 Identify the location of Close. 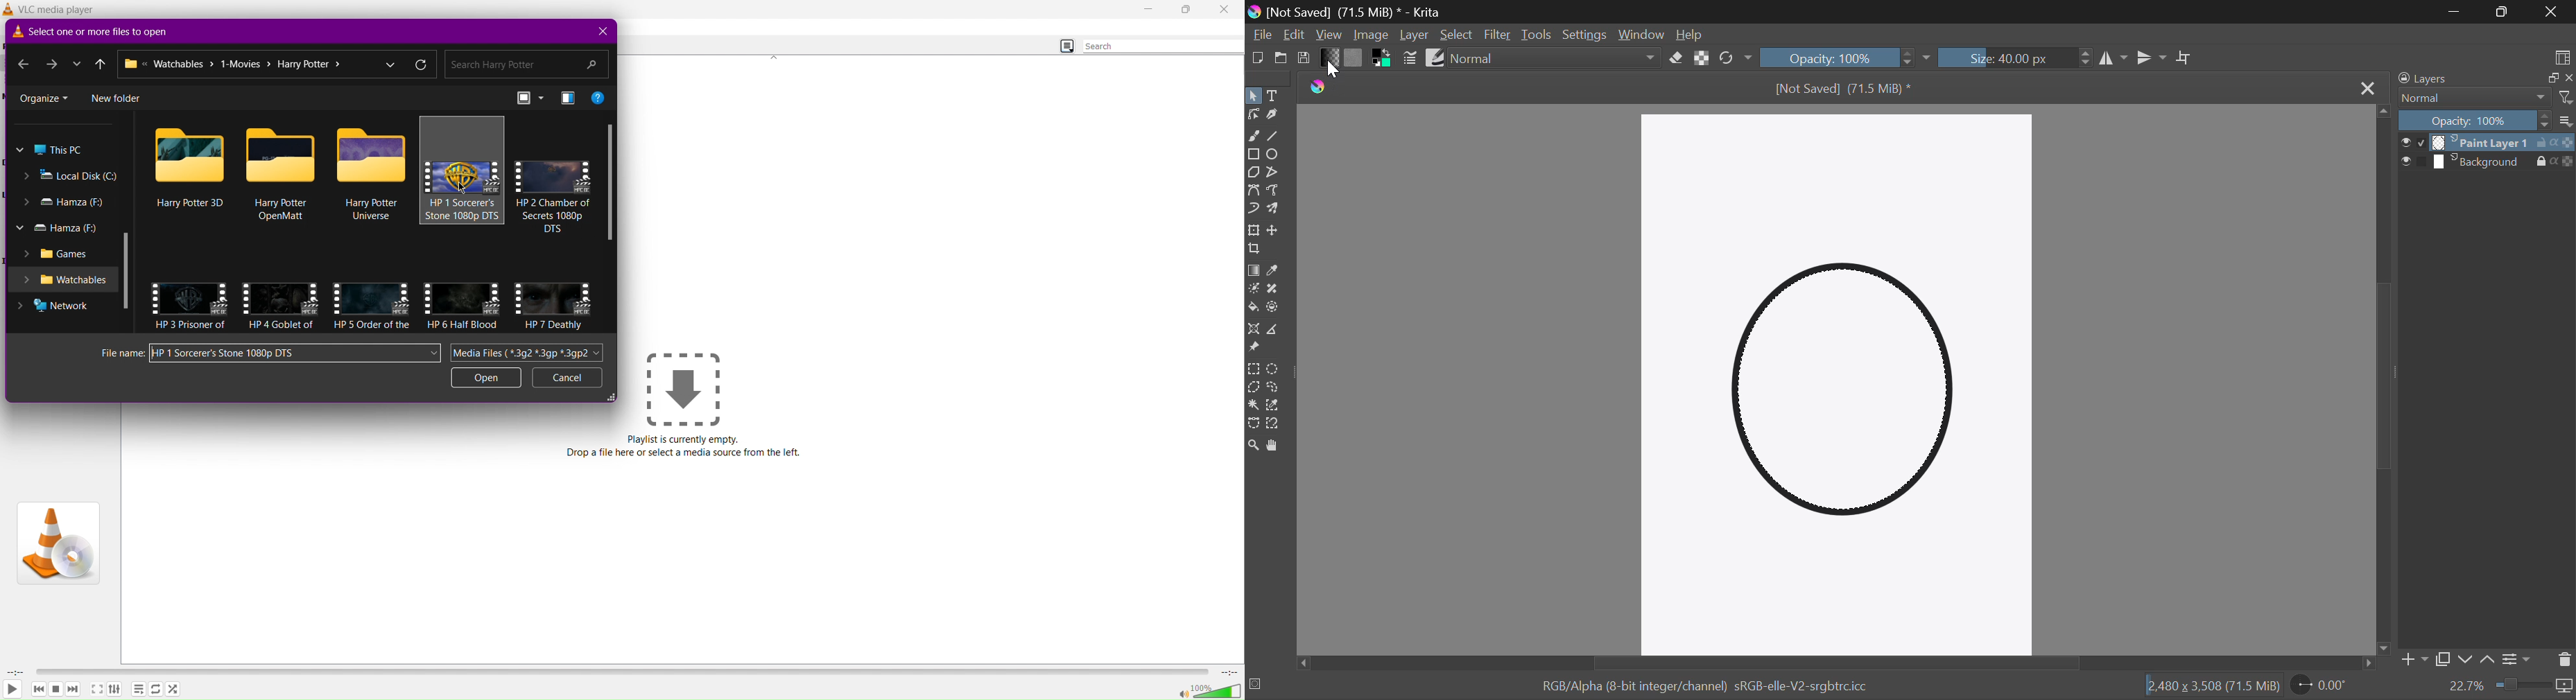
(2368, 89).